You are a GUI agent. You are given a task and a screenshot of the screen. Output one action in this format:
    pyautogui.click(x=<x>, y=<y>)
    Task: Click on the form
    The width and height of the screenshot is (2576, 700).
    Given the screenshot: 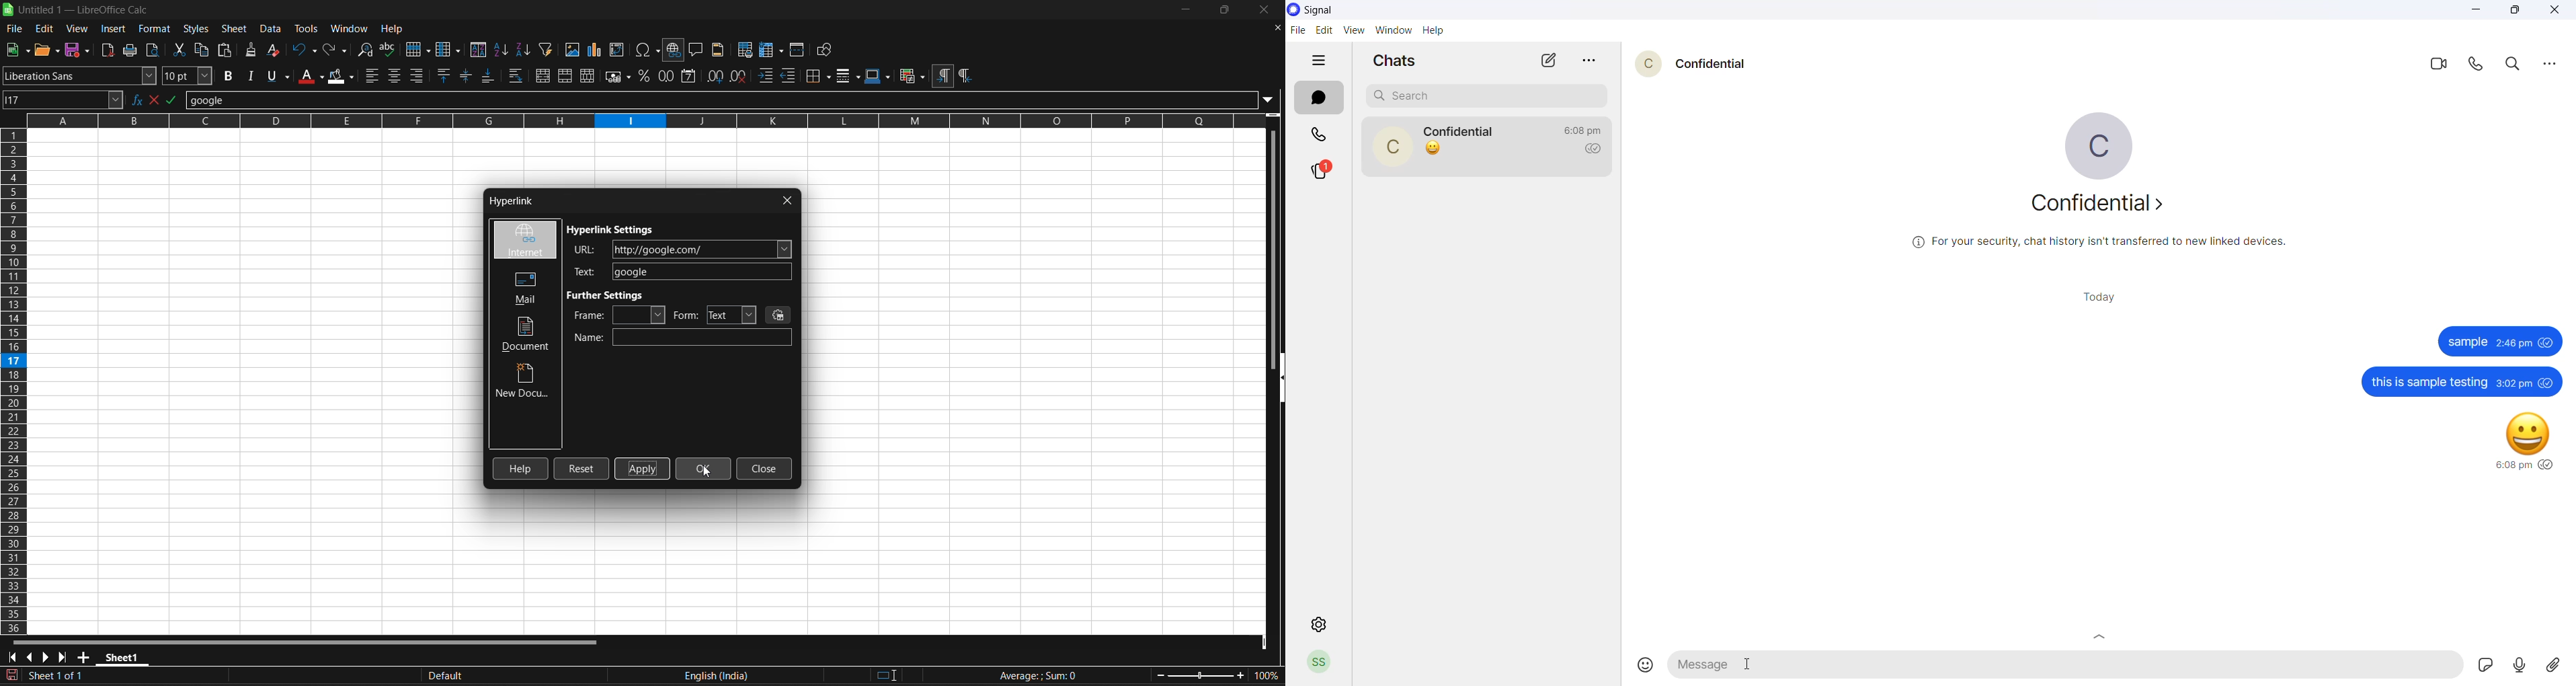 What is the action you would take?
    pyautogui.click(x=714, y=315)
    